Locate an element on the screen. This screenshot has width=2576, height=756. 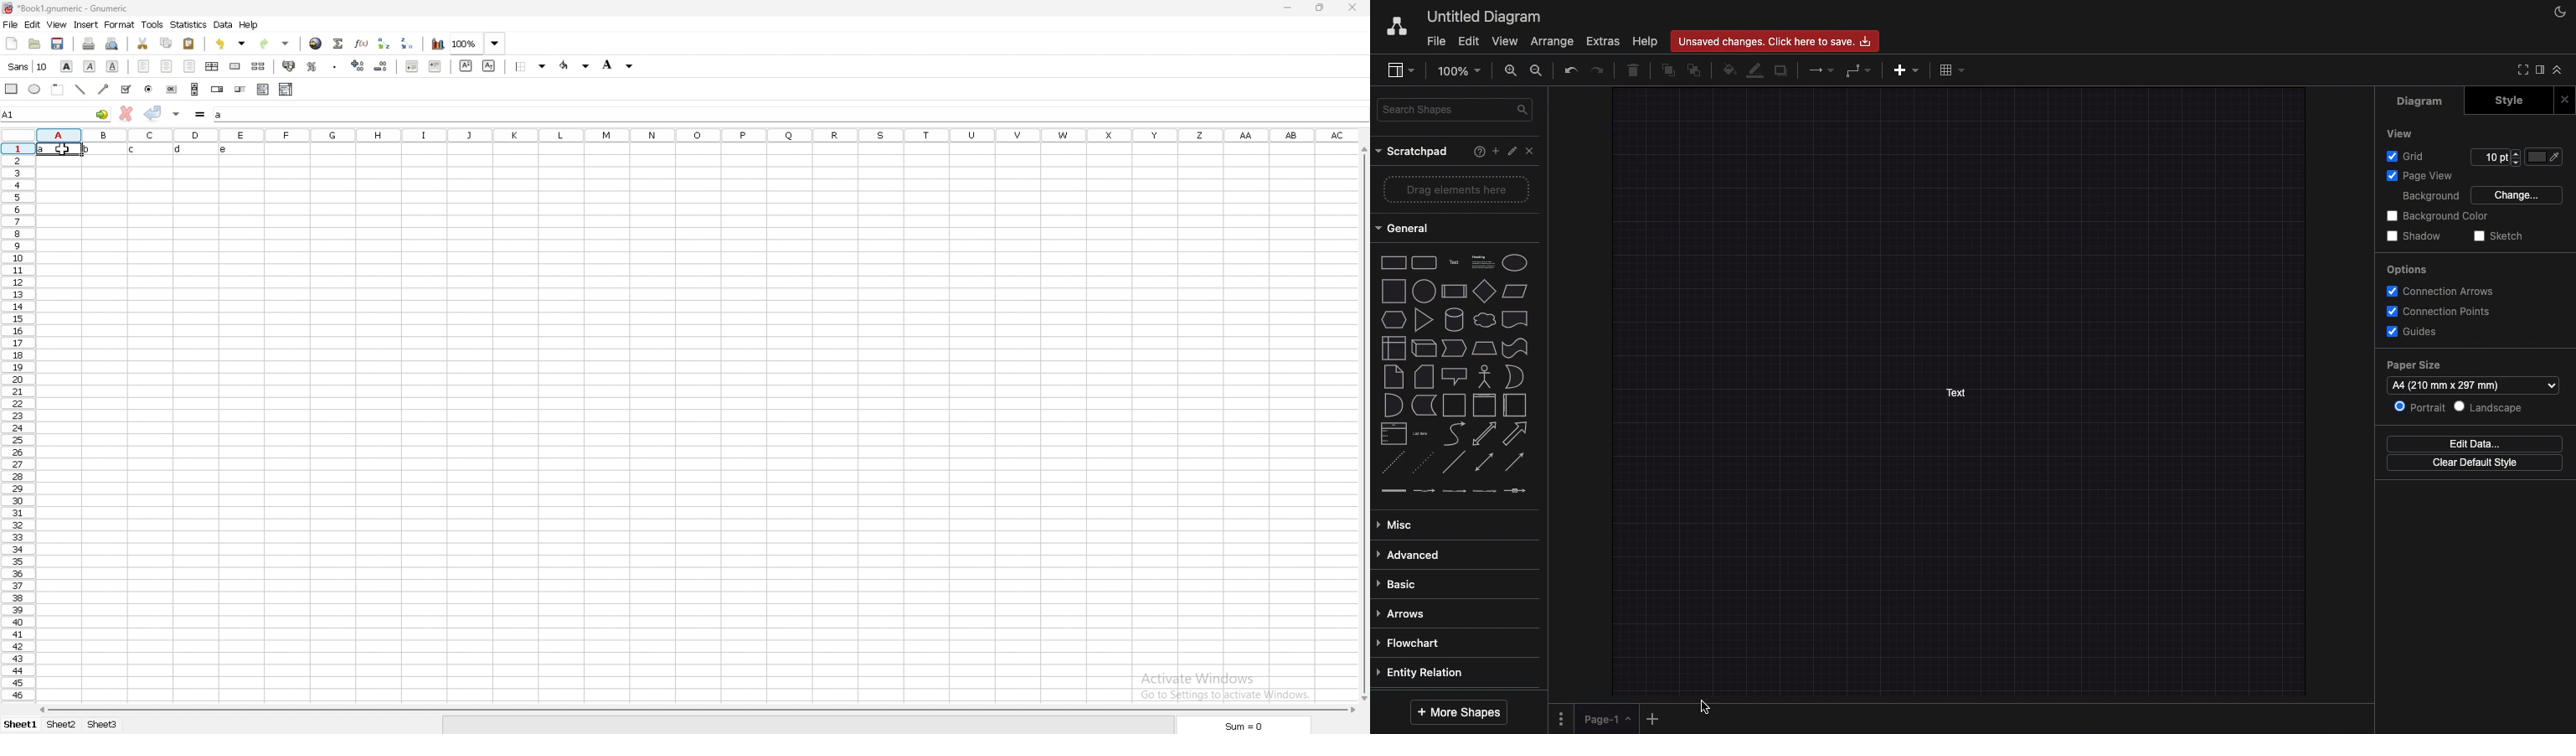
increase indent is located at coordinates (435, 66).